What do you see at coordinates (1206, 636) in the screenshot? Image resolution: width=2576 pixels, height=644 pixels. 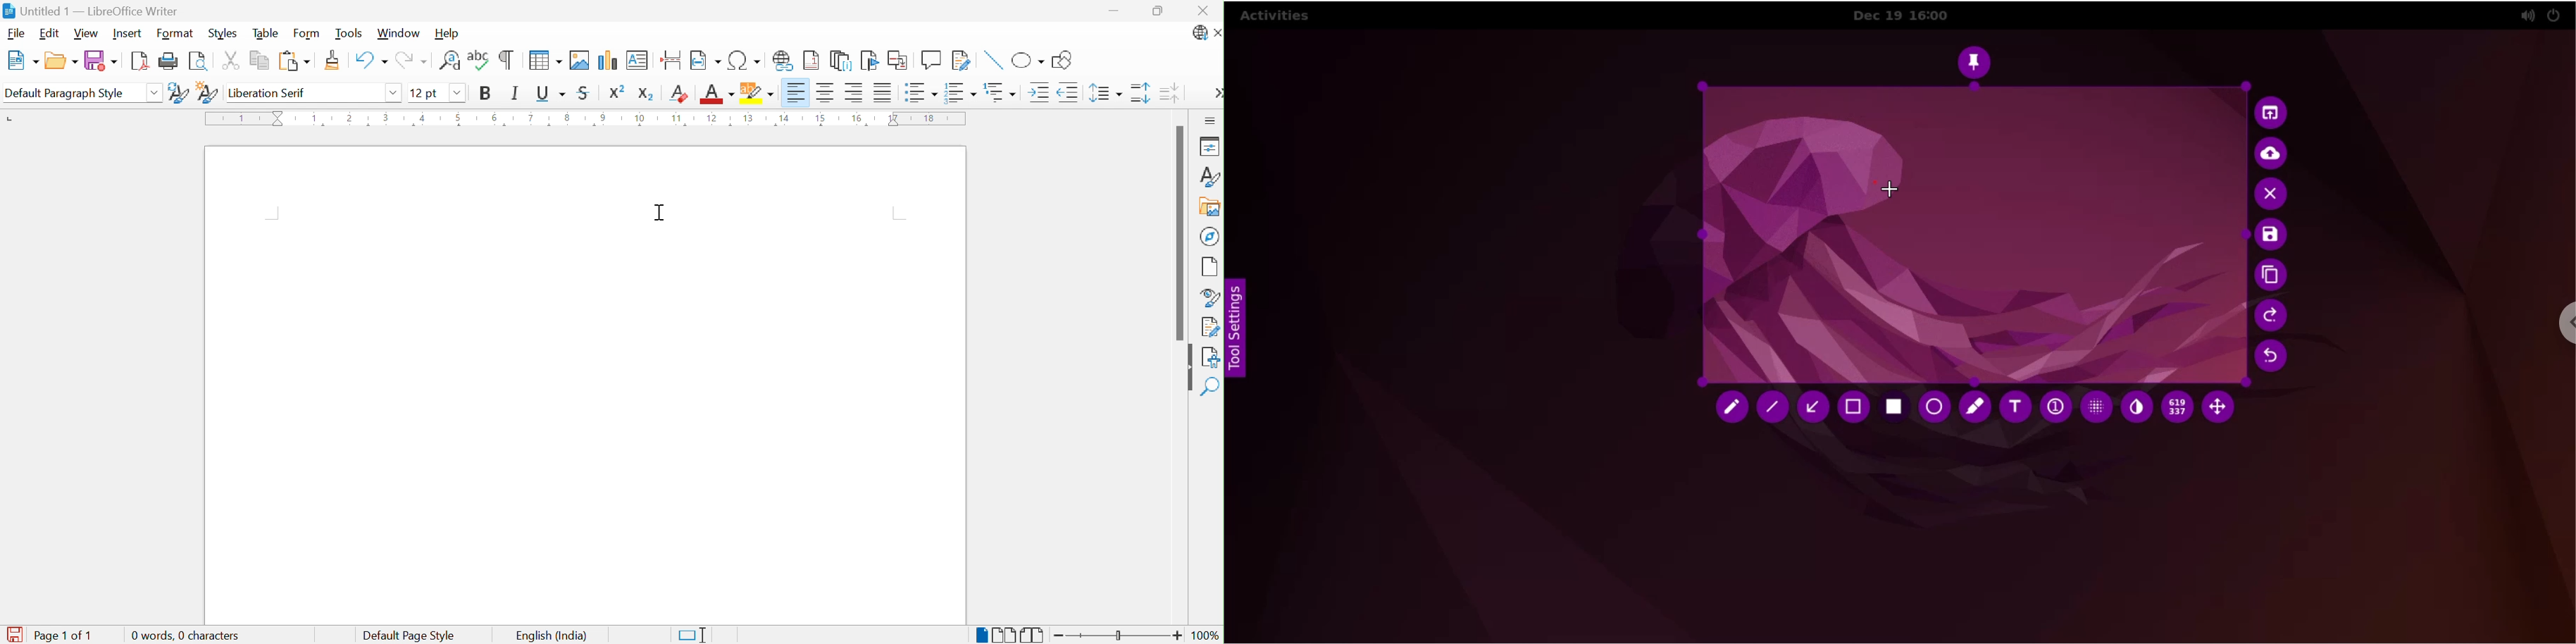 I see `100%` at bounding box center [1206, 636].